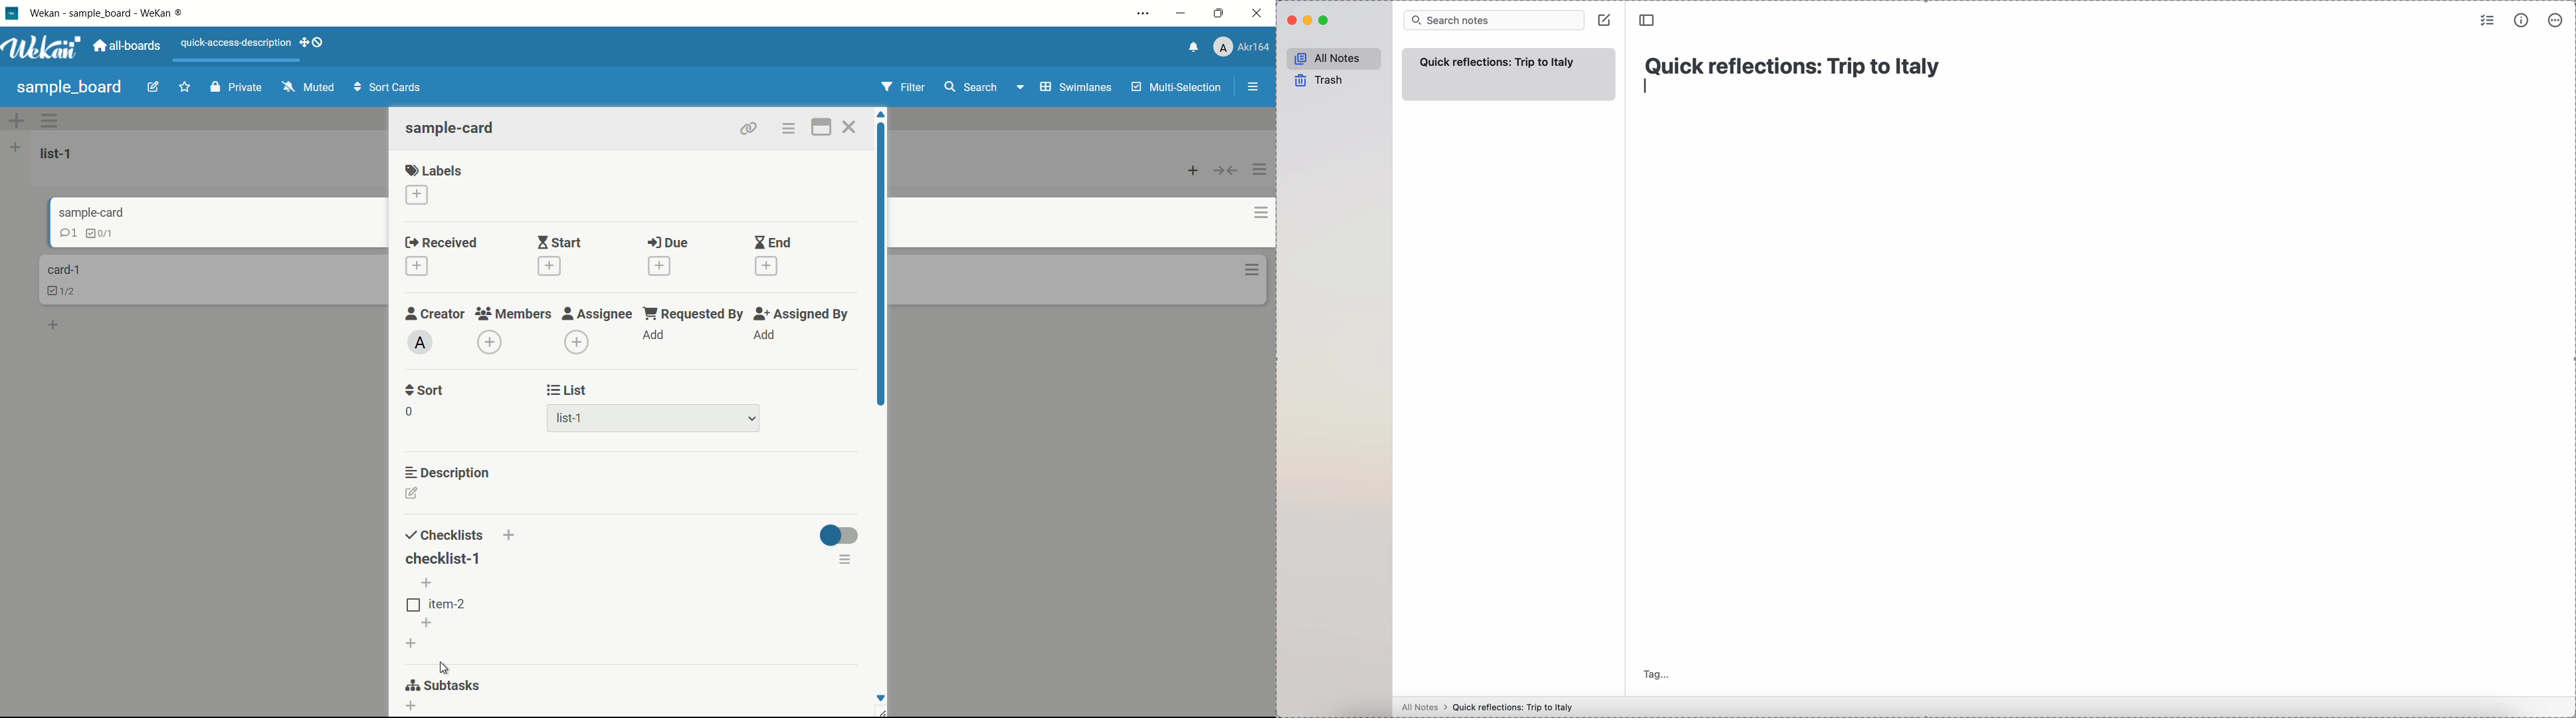 Image resolution: width=2576 pixels, height=728 pixels. I want to click on app icon, so click(13, 13).